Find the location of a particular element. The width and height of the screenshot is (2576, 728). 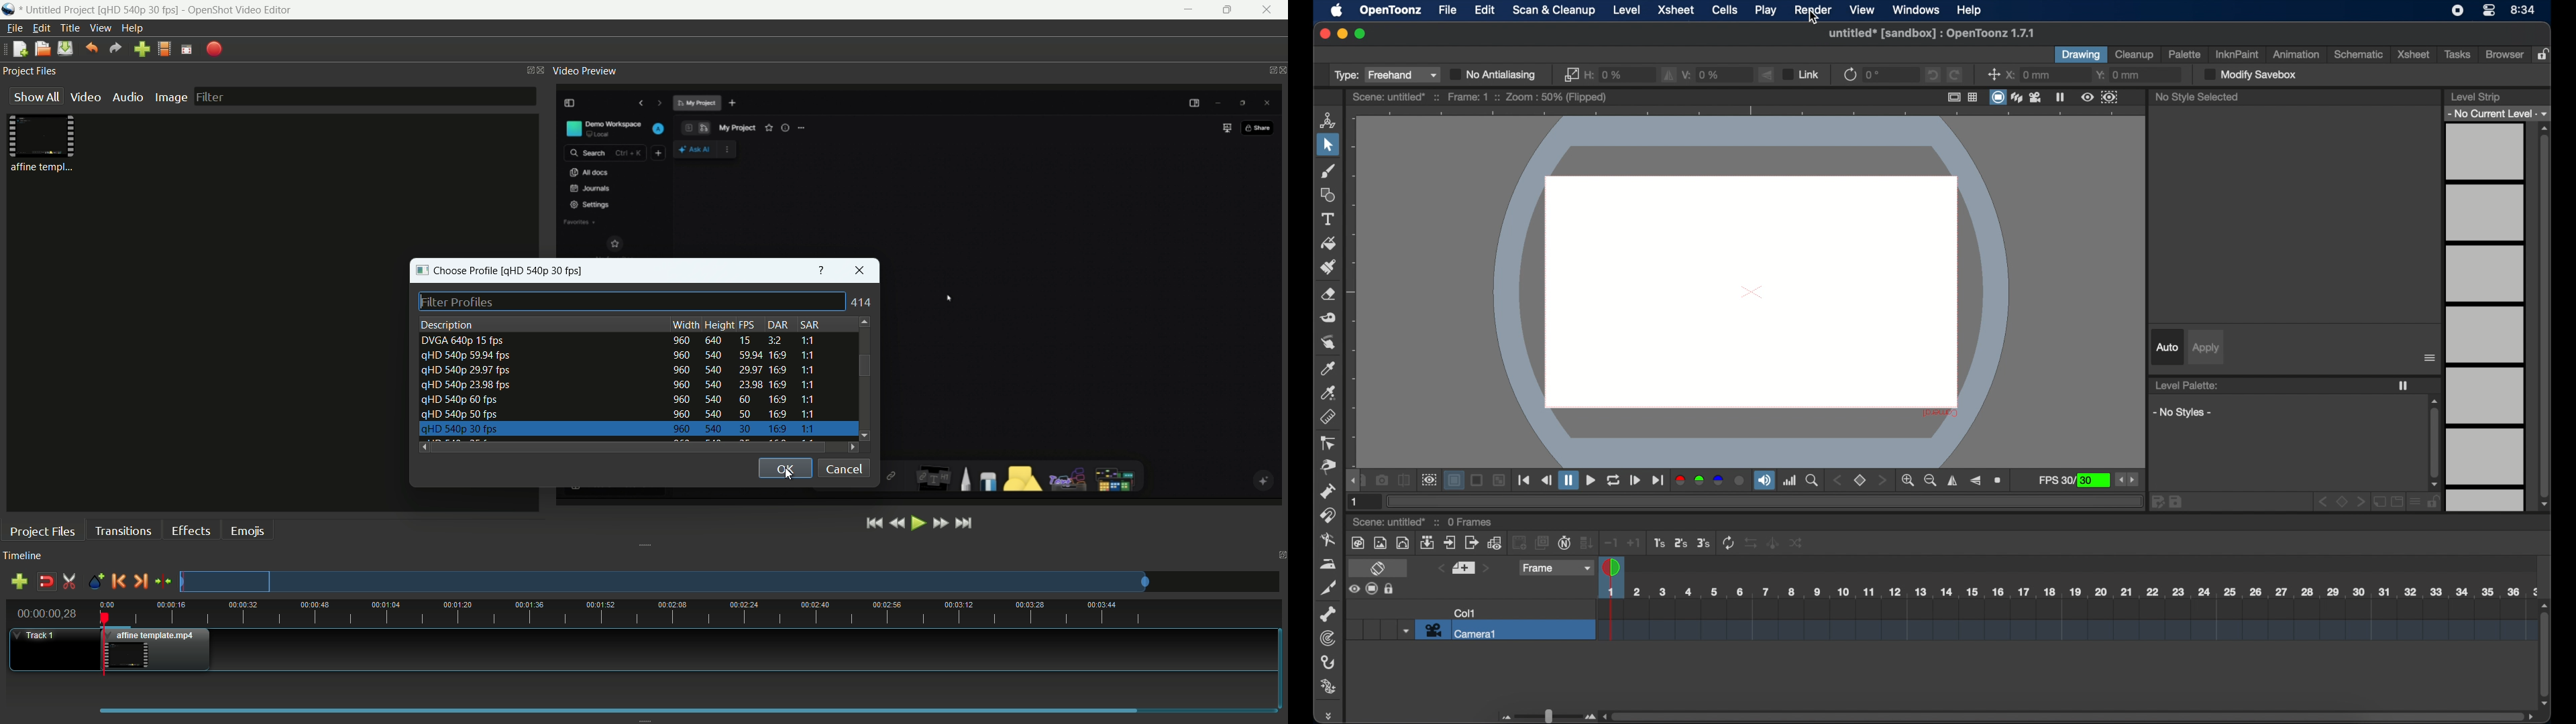

scene is located at coordinates (1389, 523).